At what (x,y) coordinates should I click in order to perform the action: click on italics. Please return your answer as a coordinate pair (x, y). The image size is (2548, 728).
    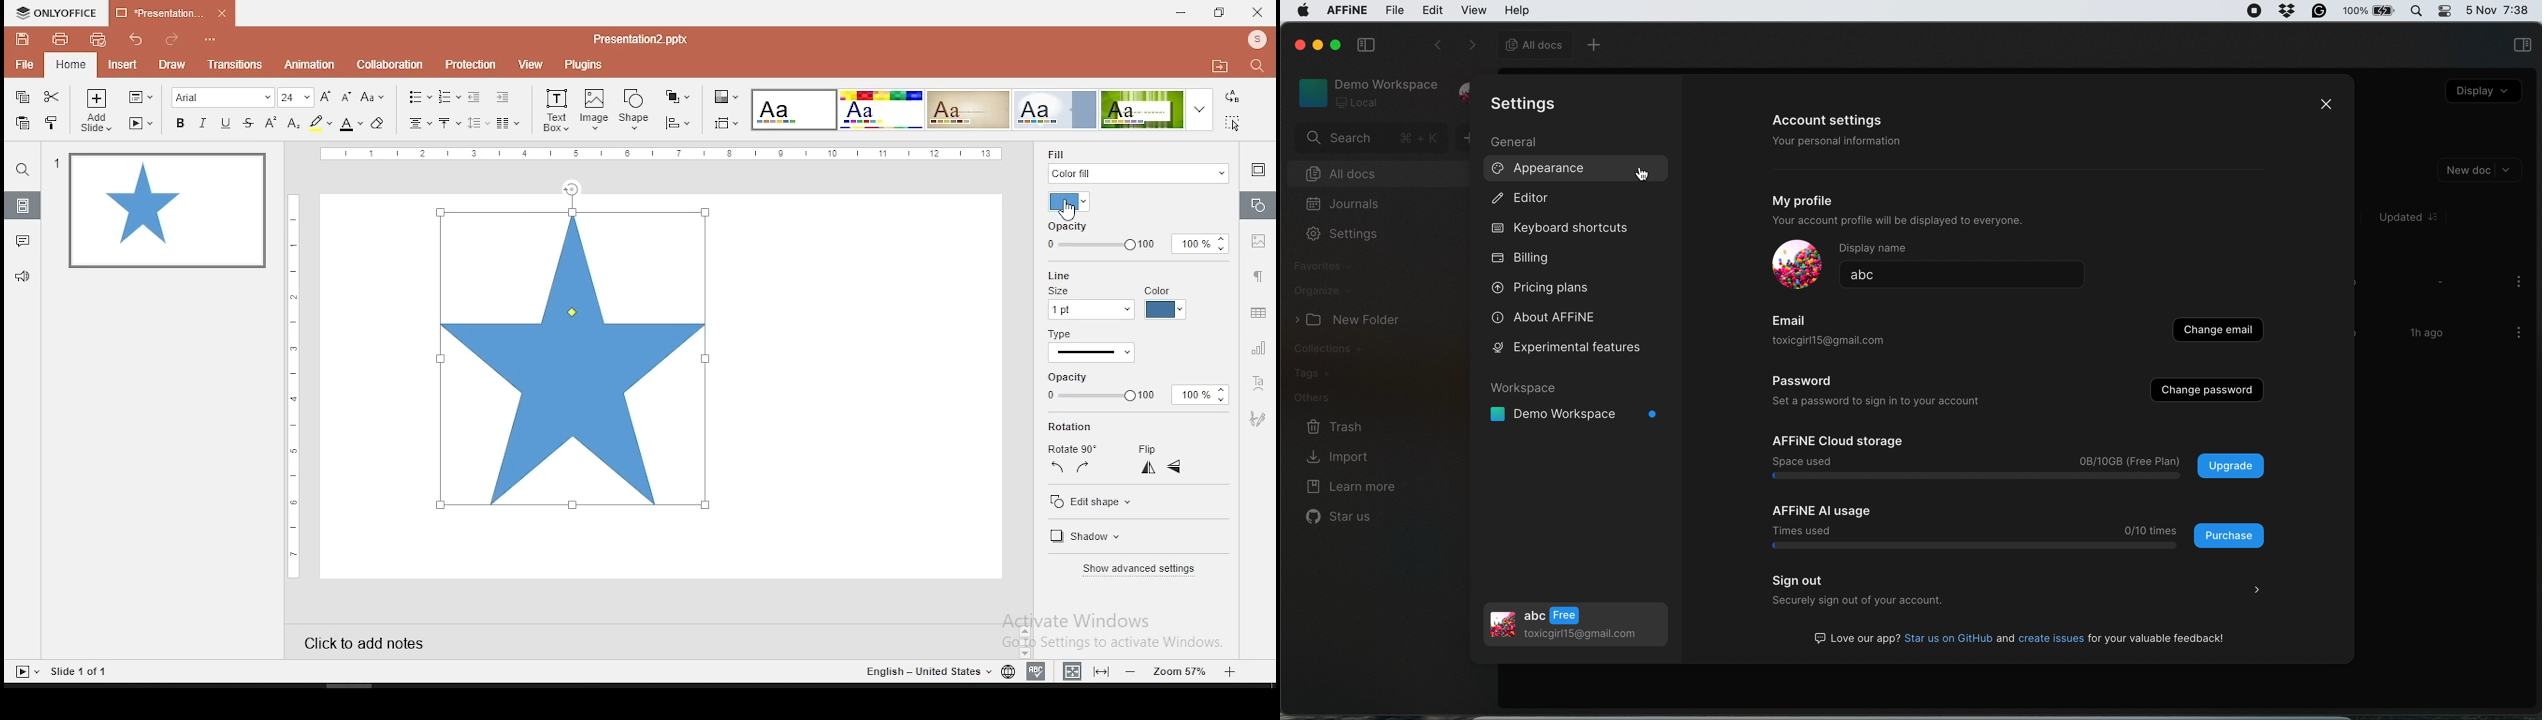
    Looking at the image, I should click on (202, 123).